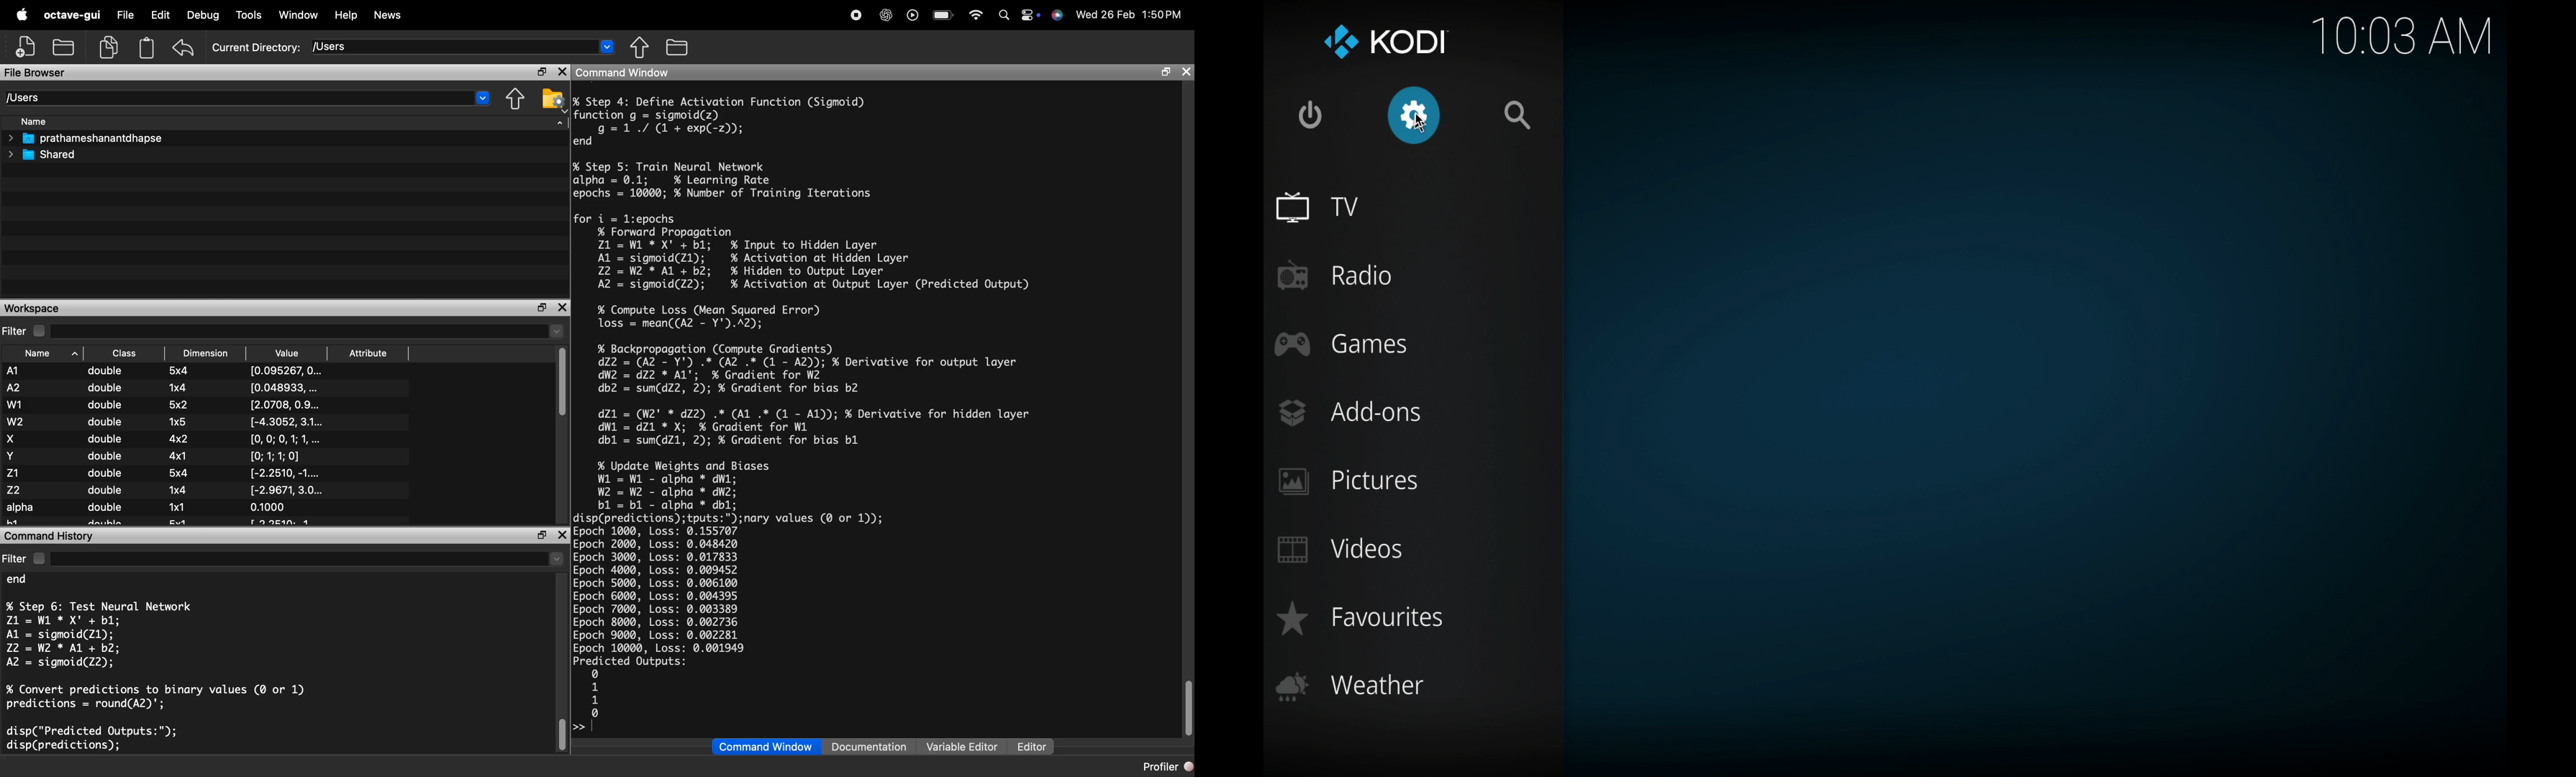  What do you see at coordinates (1386, 42) in the screenshot?
I see `Kodi` at bounding box center [1386, 42].